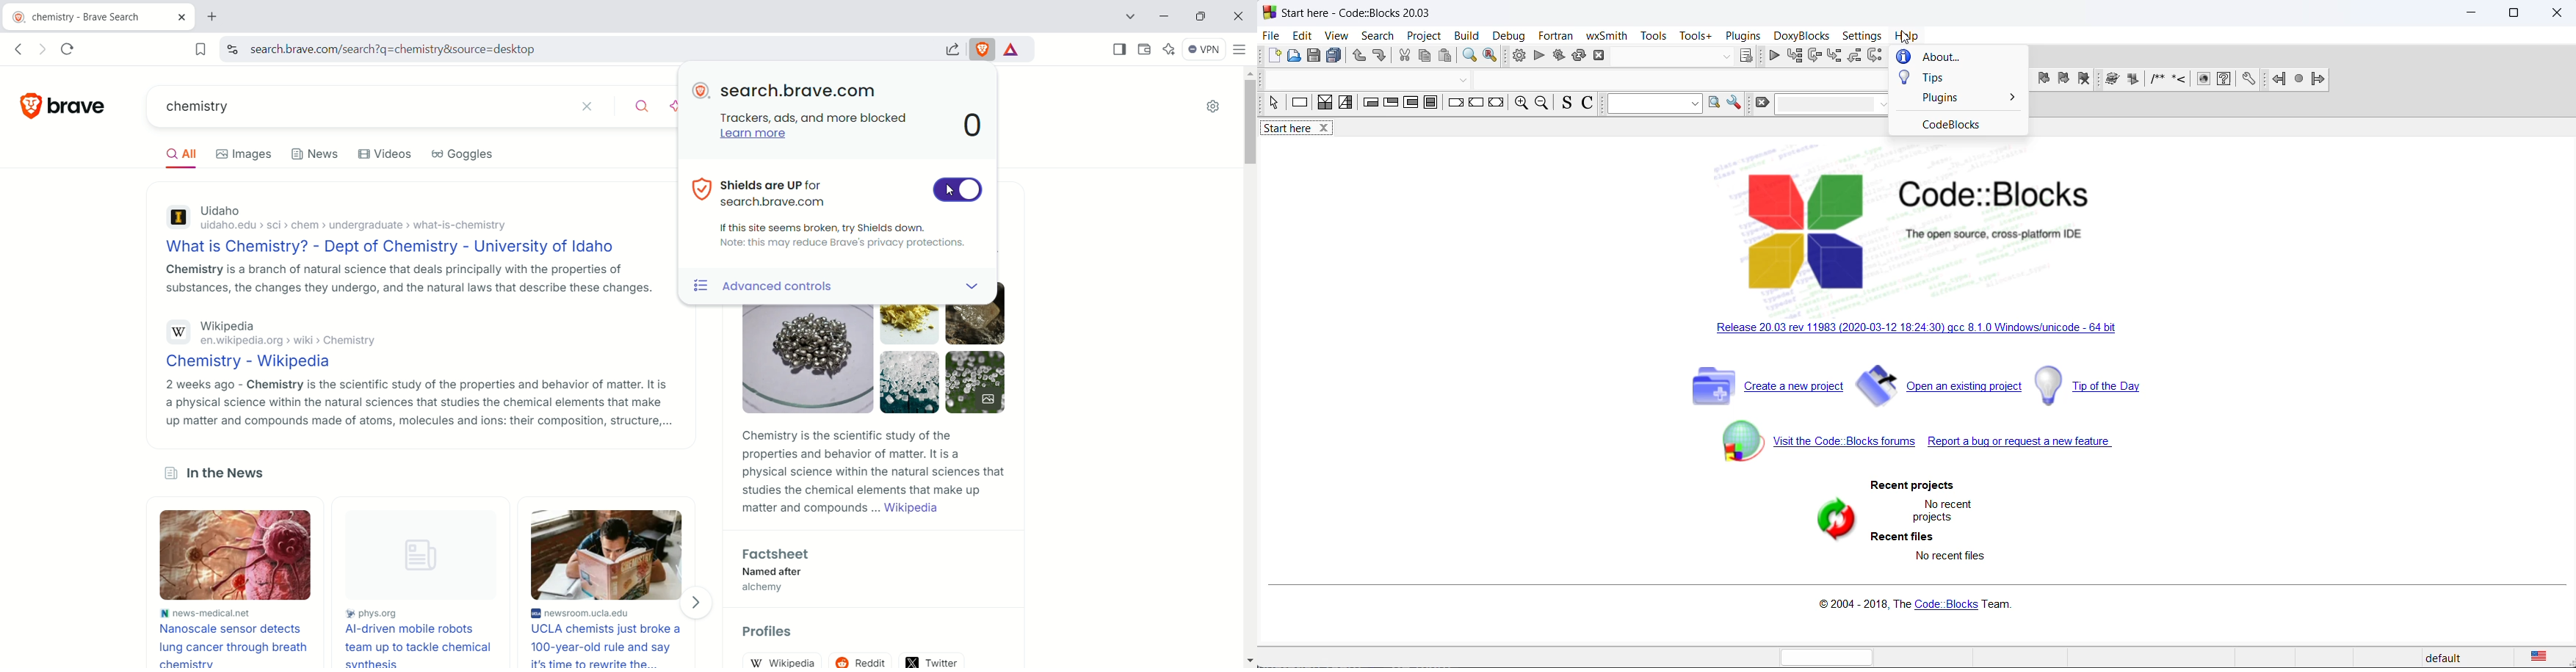 This screenshot has width=2576, height=672. Describe the element at coordinates (2182, 80) in the screenshot. I see `icon` at that location.